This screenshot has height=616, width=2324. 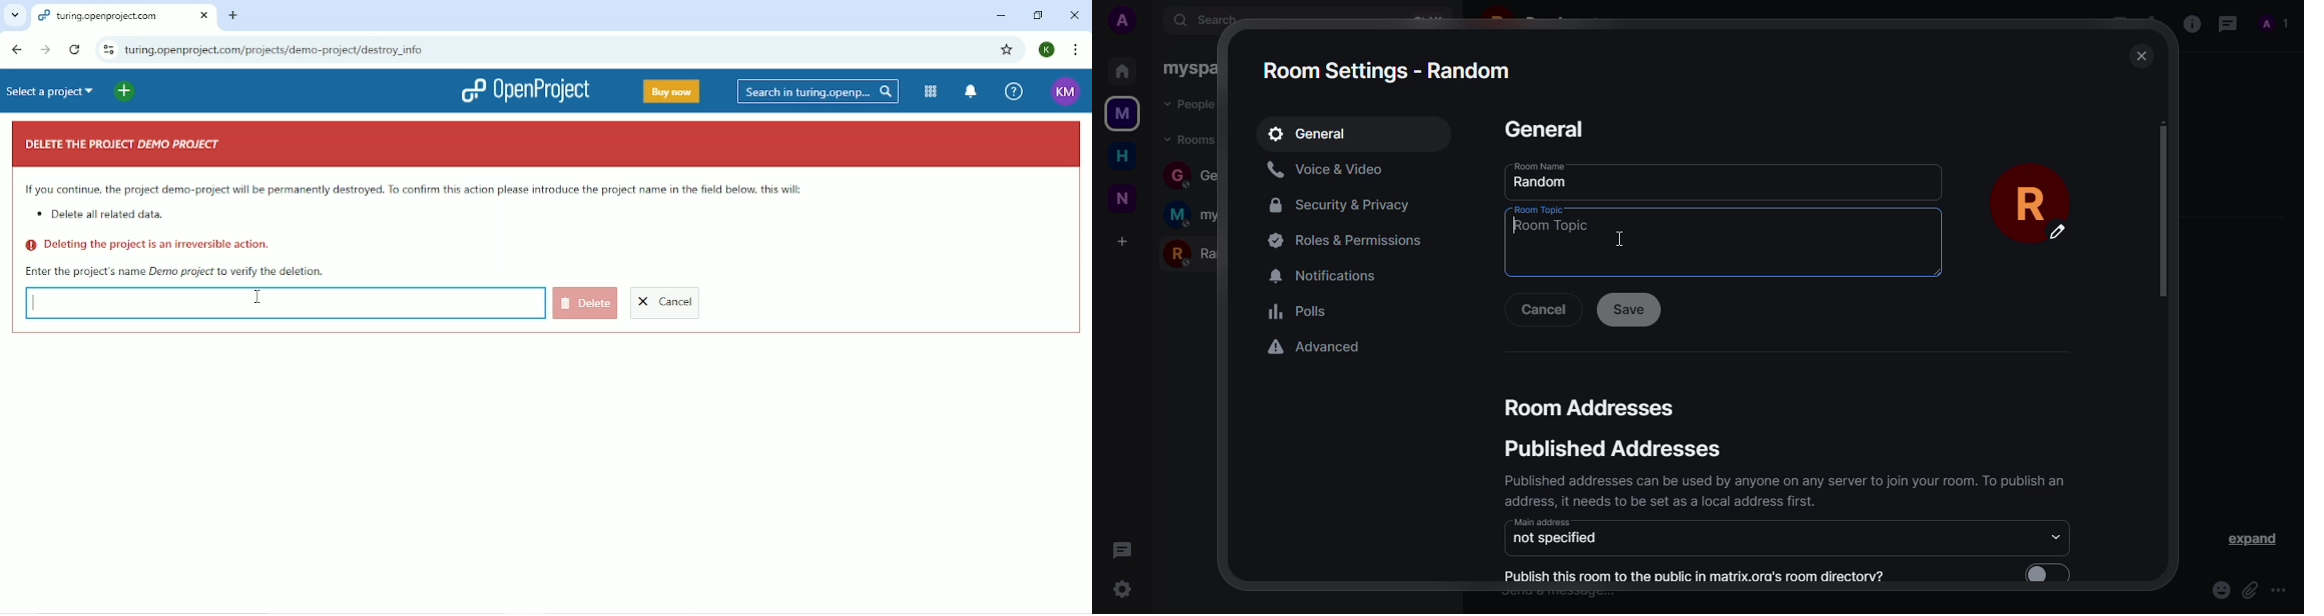 I want to click on room topic, so click(x=1578, y=231).